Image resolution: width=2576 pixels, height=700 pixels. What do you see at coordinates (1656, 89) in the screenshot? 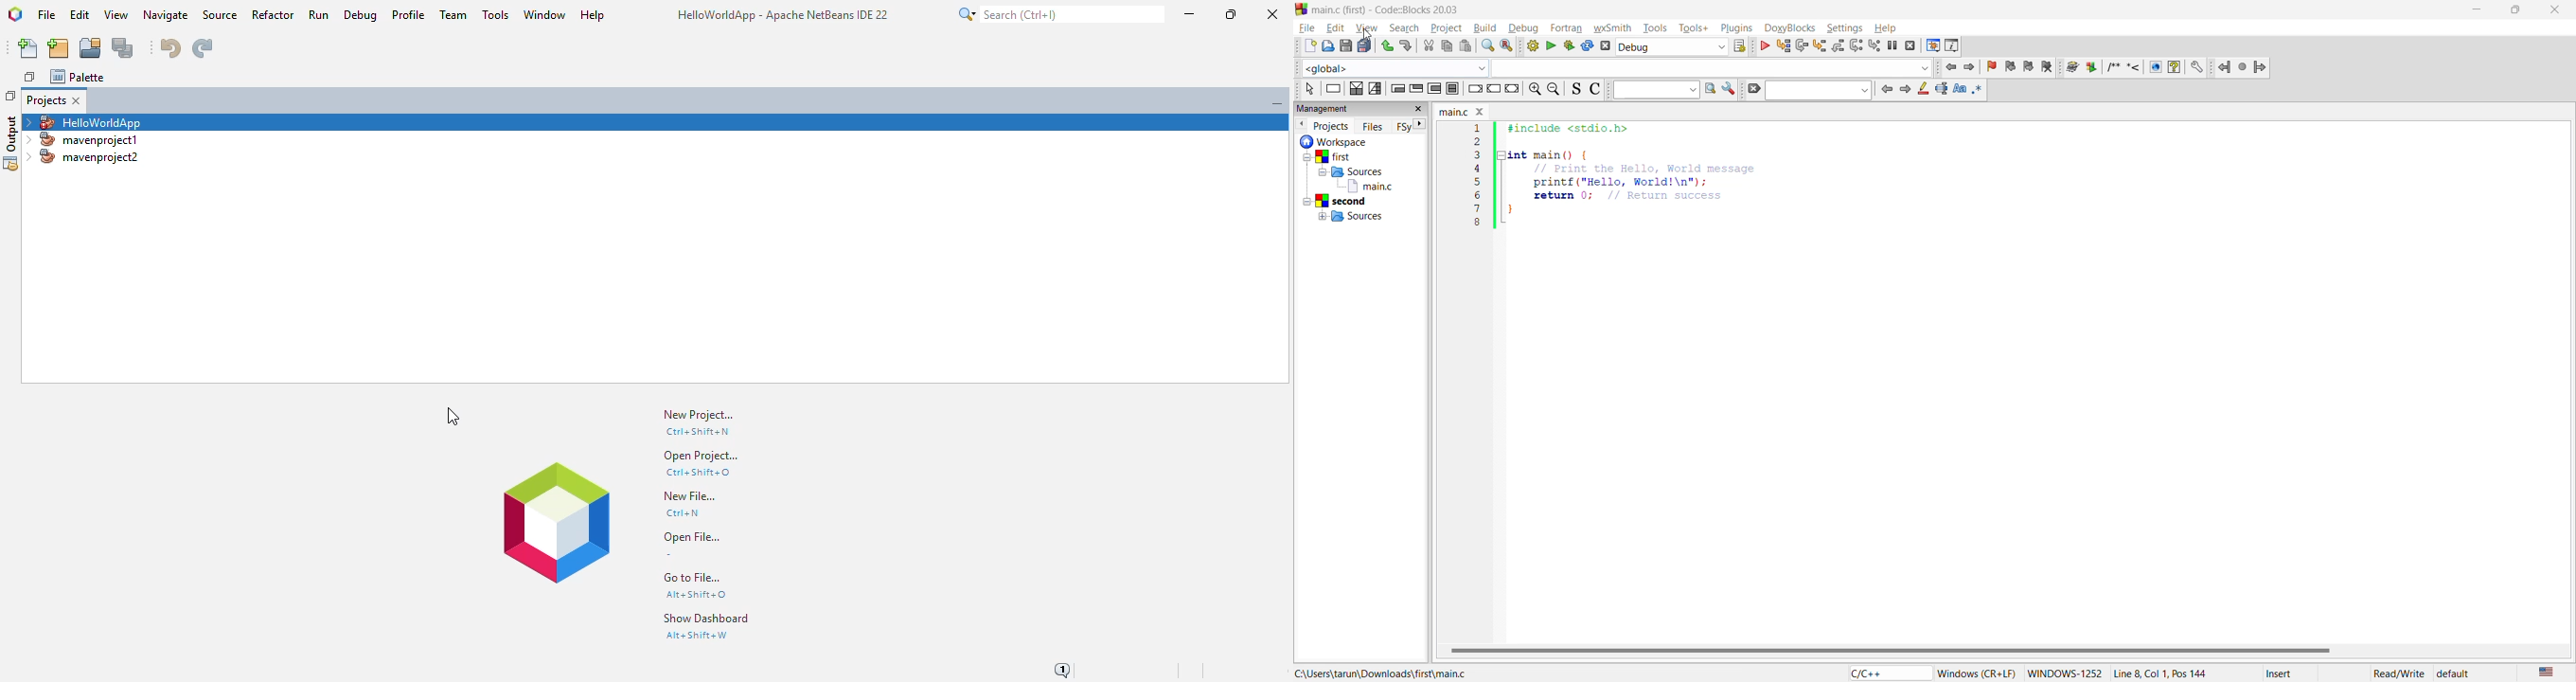
I see `text to search` at bounding box center [1656, 89].